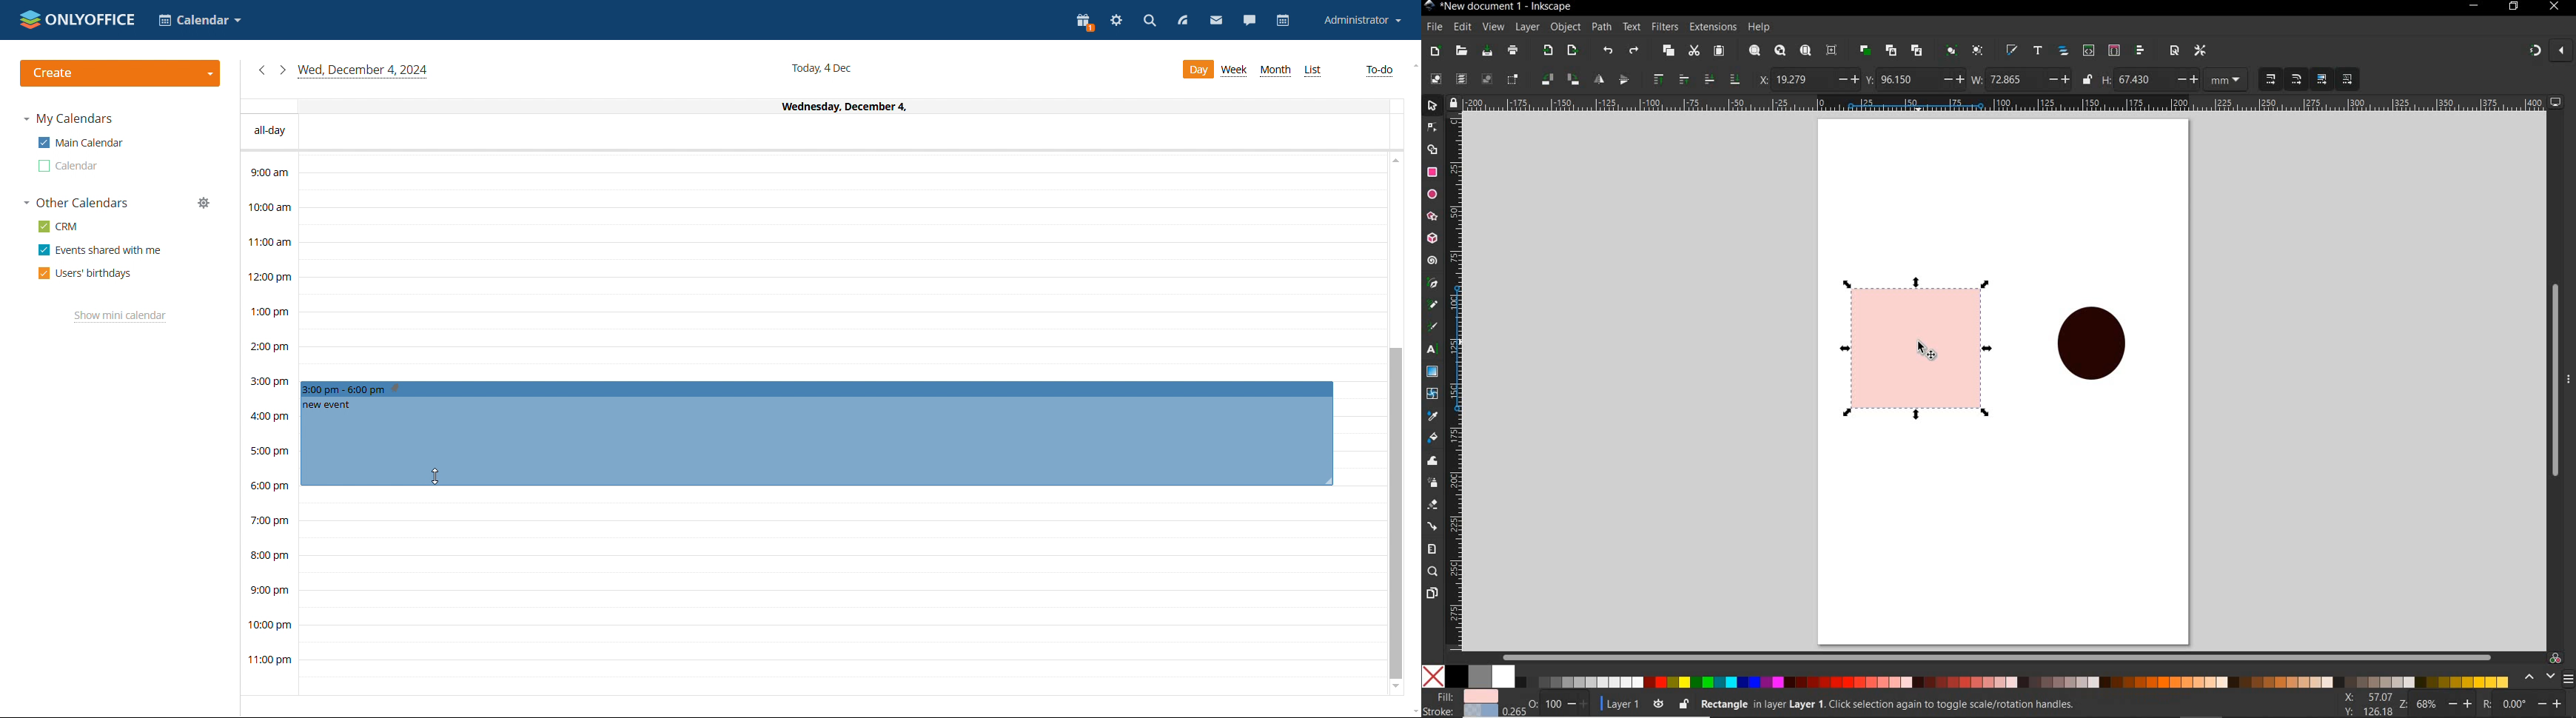 Image resolution: width=2576 pixels, height=728 pixels. What do you see at coordinates (1458, 78) in the screenshot?
I see `select all in all layers` at bounding box center [1458, 78].